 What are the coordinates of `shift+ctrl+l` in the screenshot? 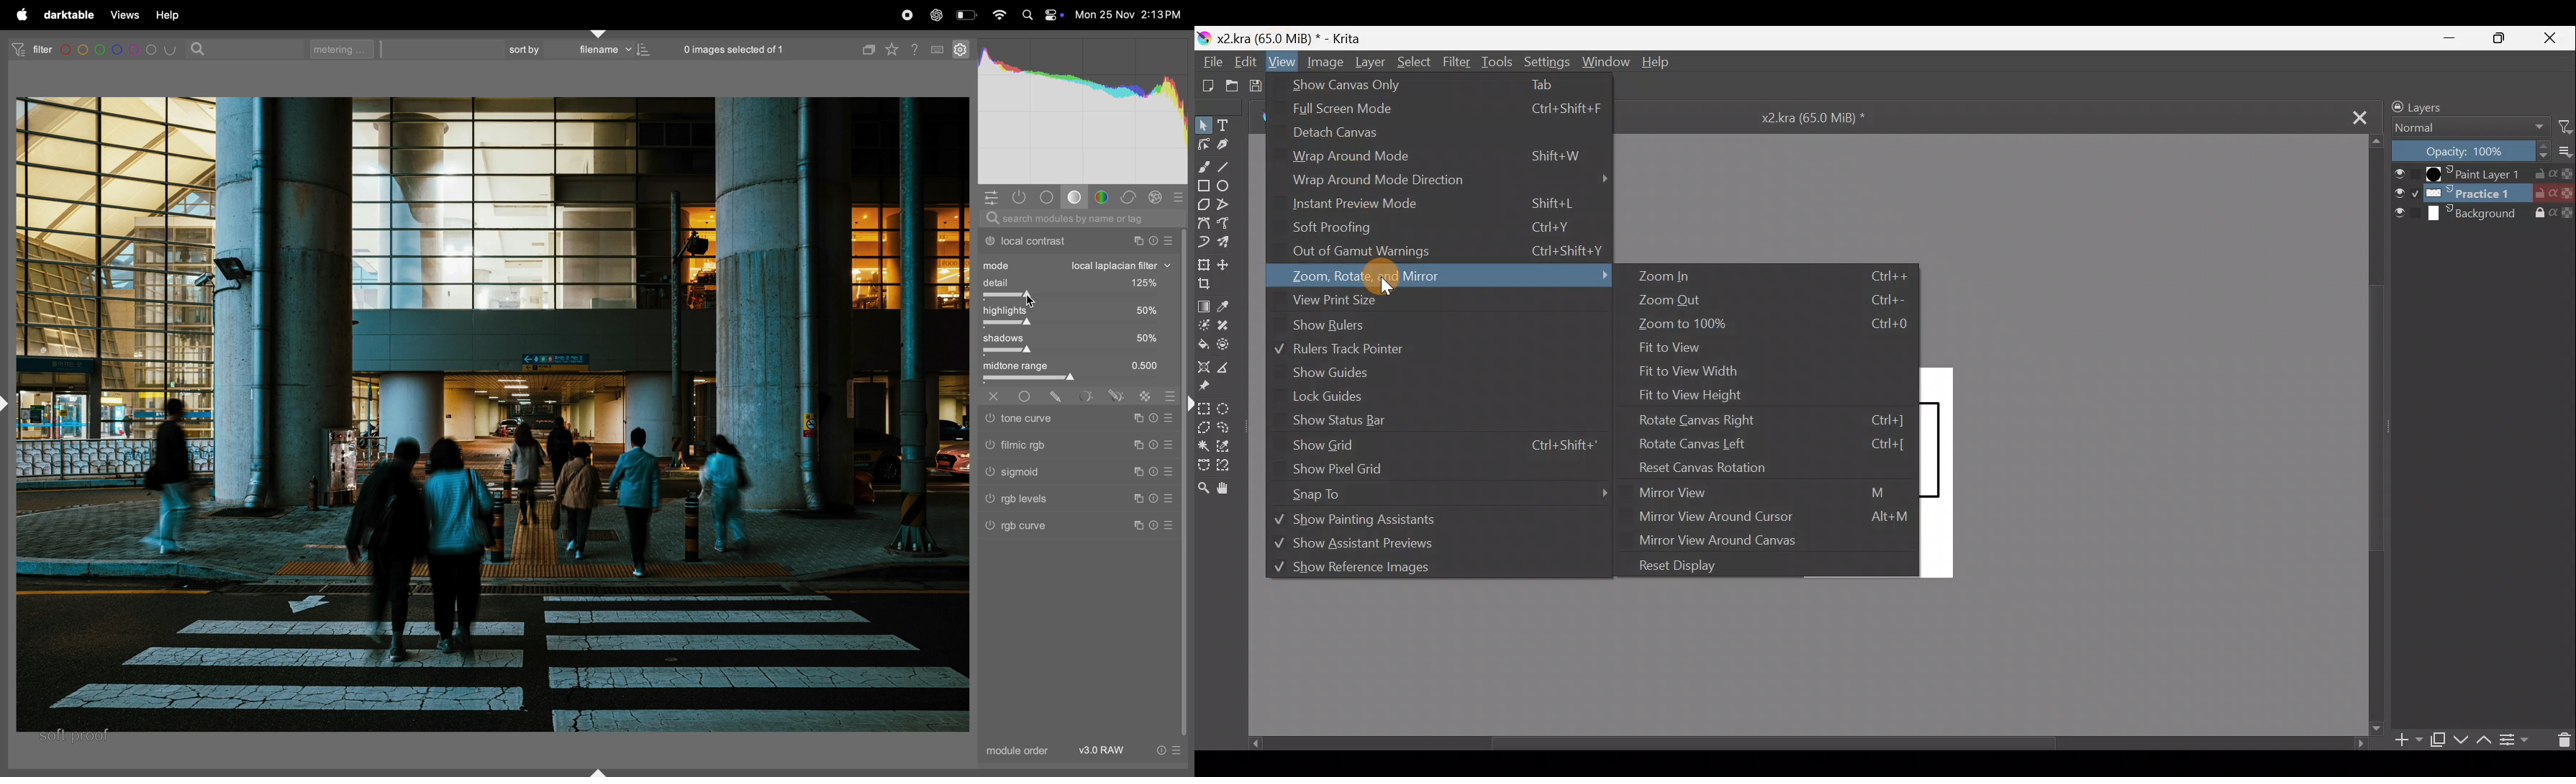 It's located at (9, 402).